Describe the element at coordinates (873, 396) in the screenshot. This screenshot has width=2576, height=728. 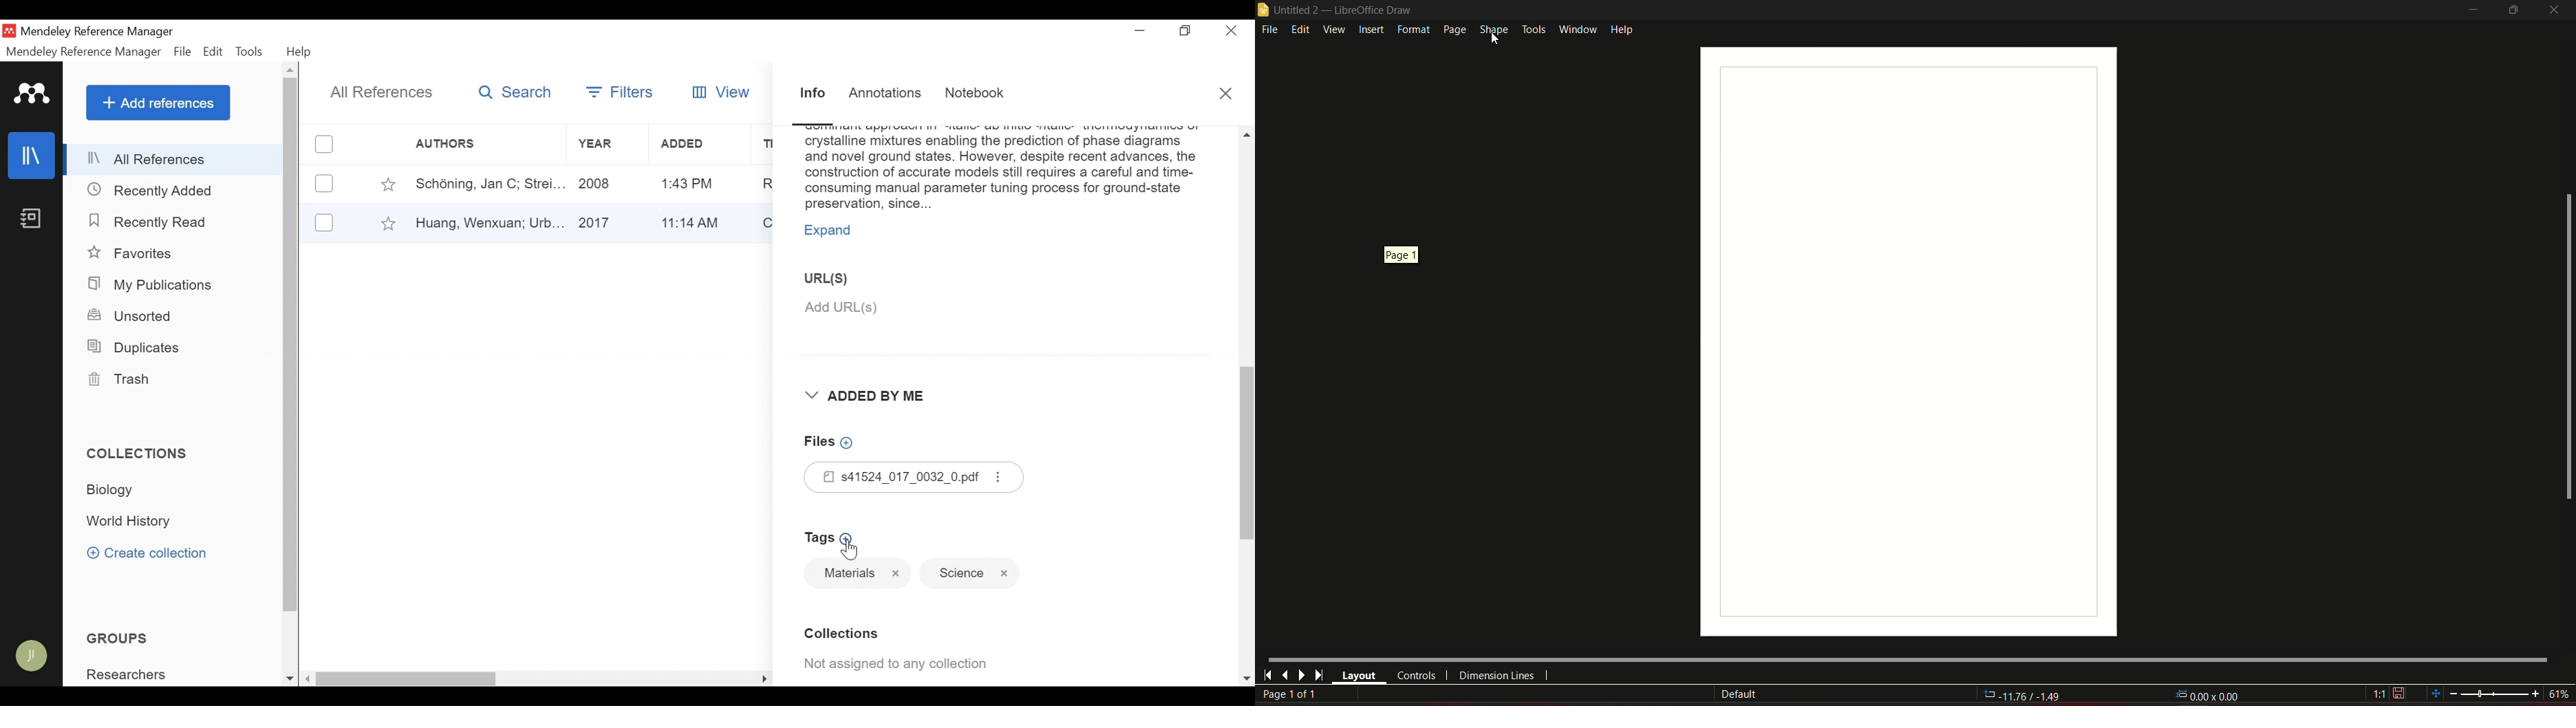
I see `Added By Me` at that location.